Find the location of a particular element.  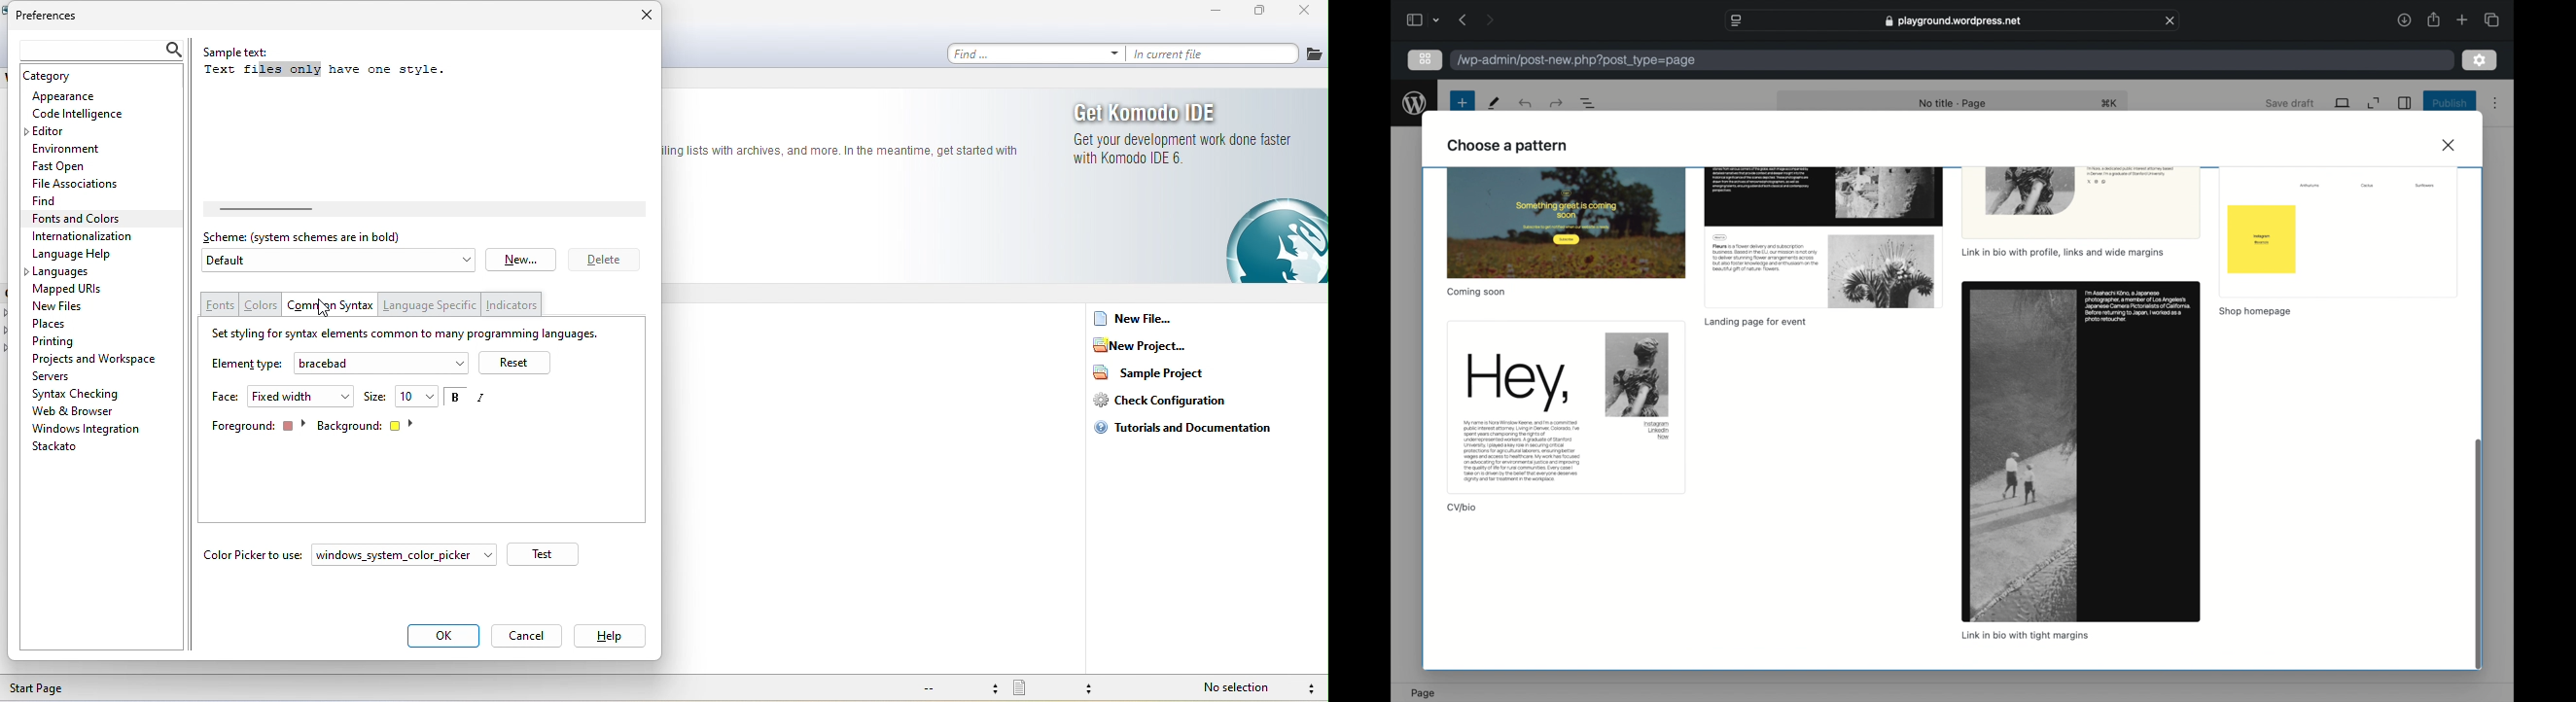

publish is located at coordinates (2450, 103).